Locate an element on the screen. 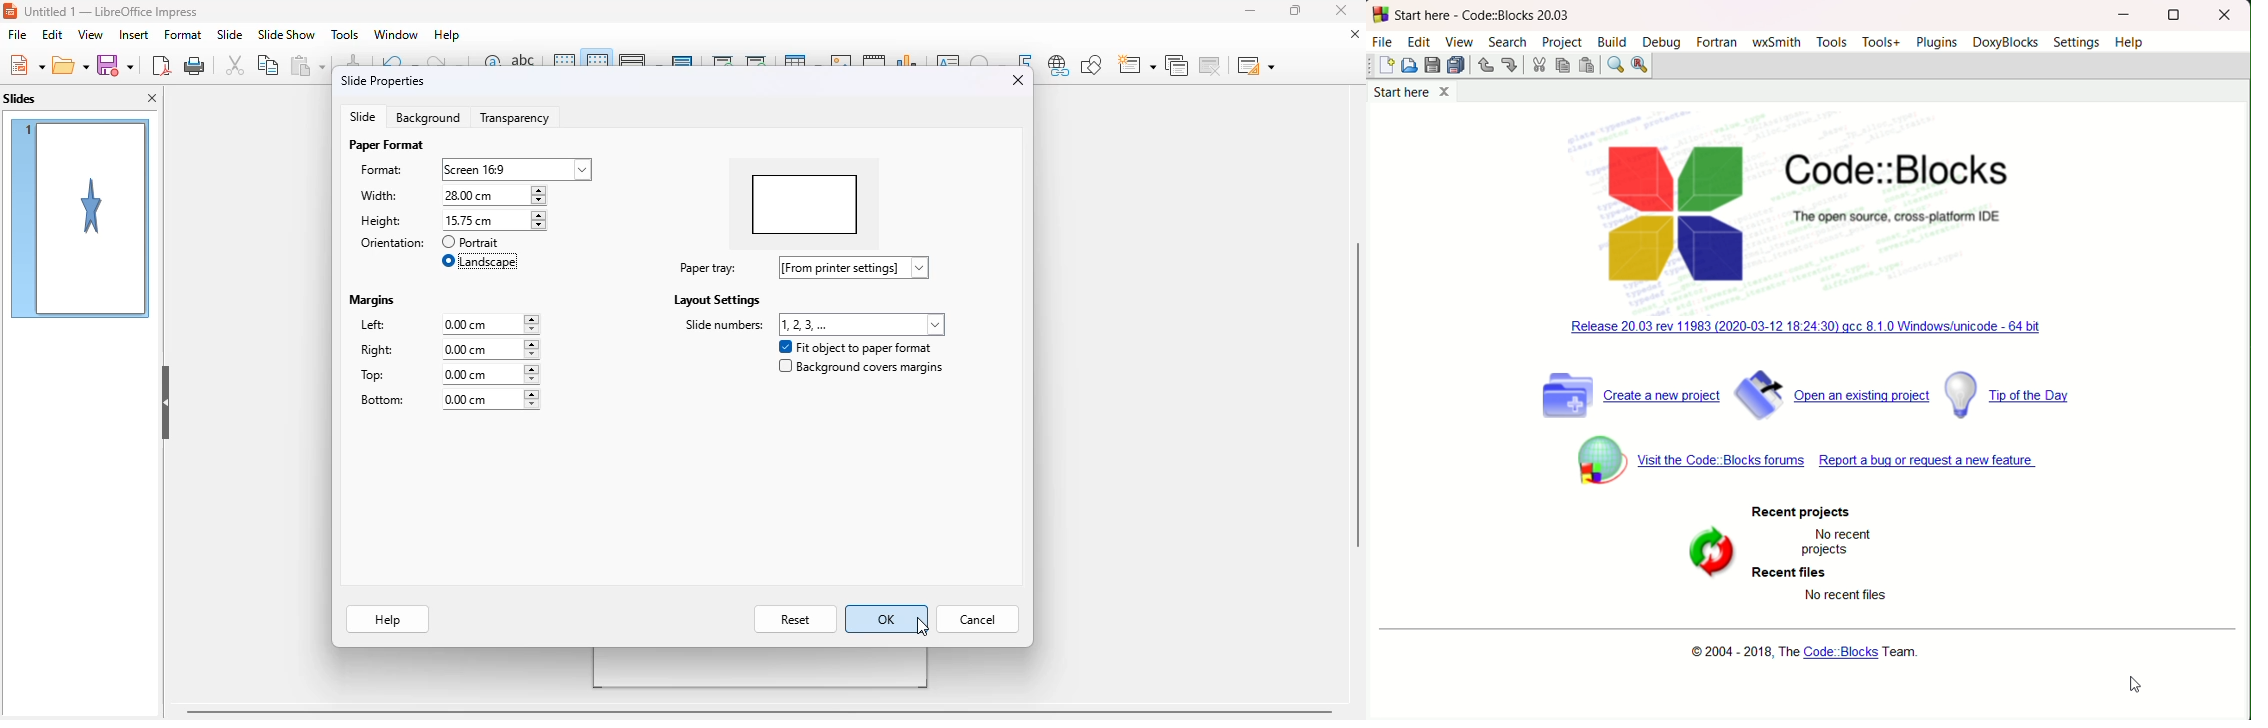  find and replace is located at coordinates (1641, 66).